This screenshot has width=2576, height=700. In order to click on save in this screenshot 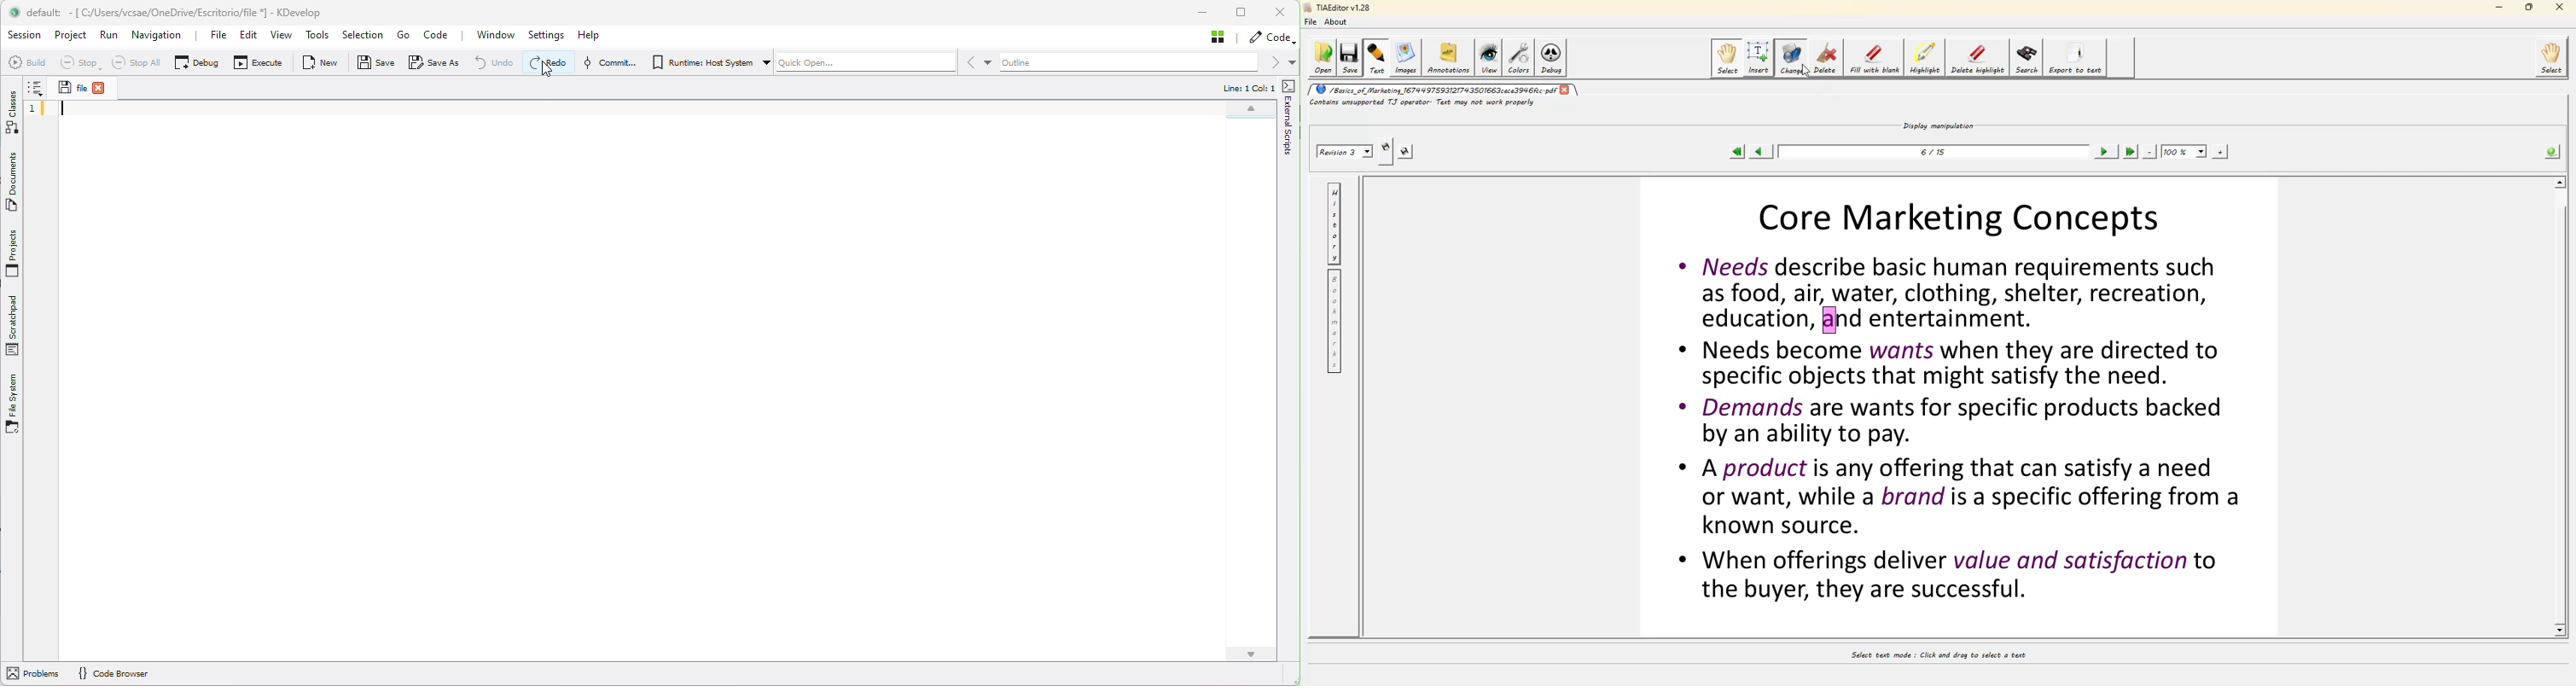, I will do `click(1348, 58)`.